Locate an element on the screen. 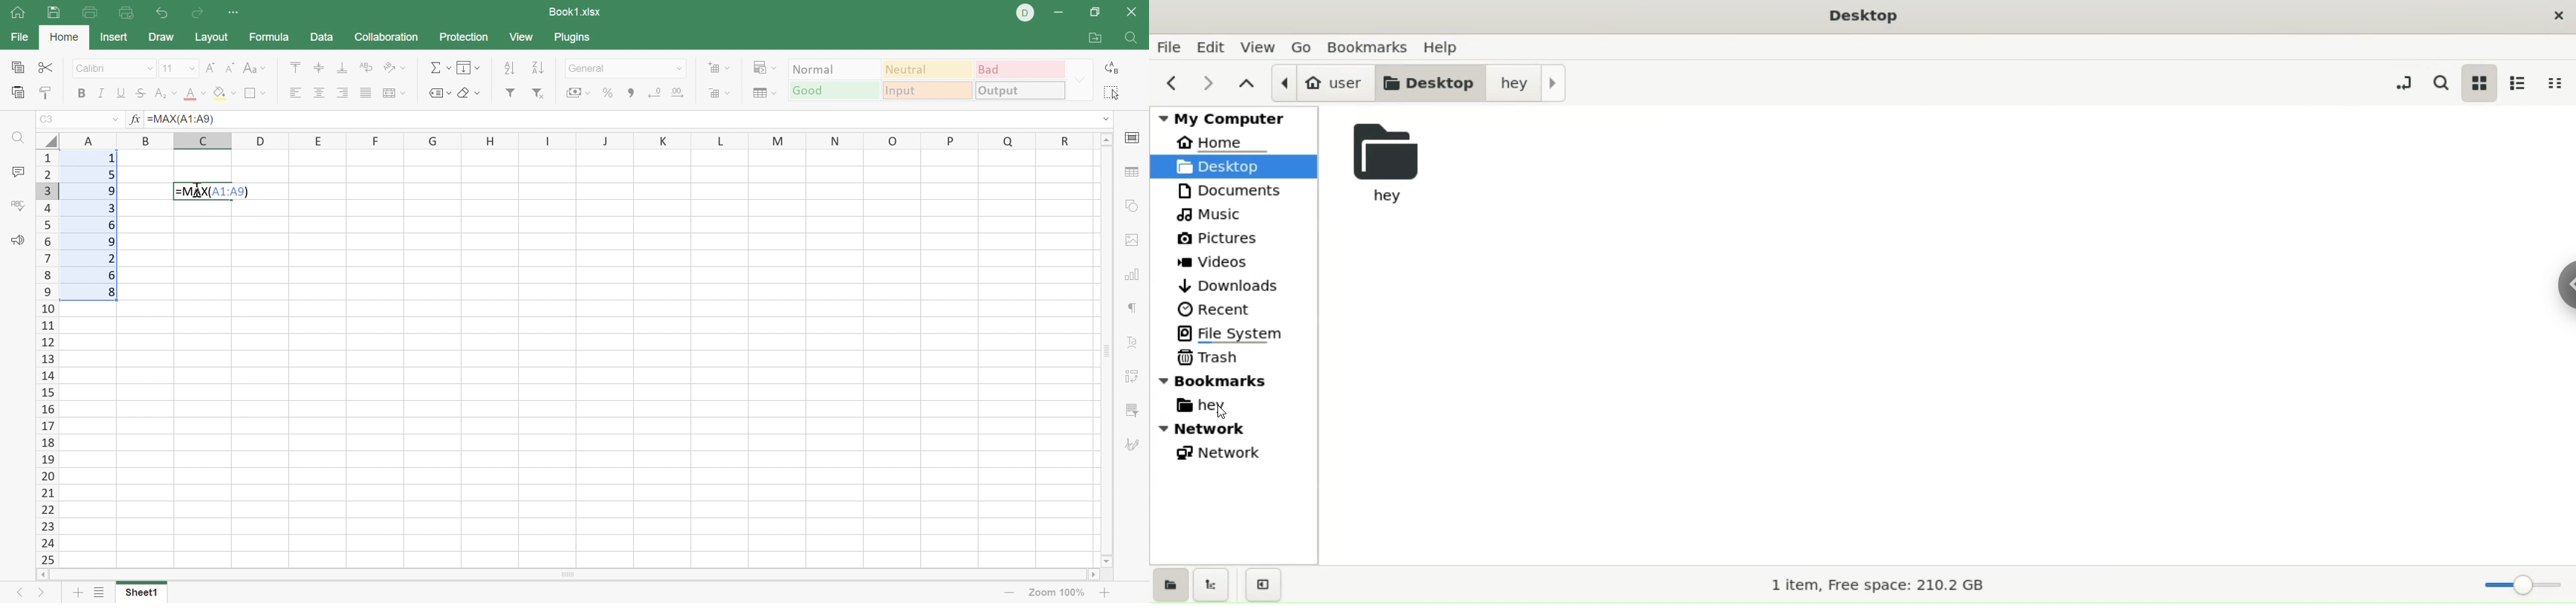 The width and height of the screenshot is (2576, 616). Home is located at coordinates (17, 16).